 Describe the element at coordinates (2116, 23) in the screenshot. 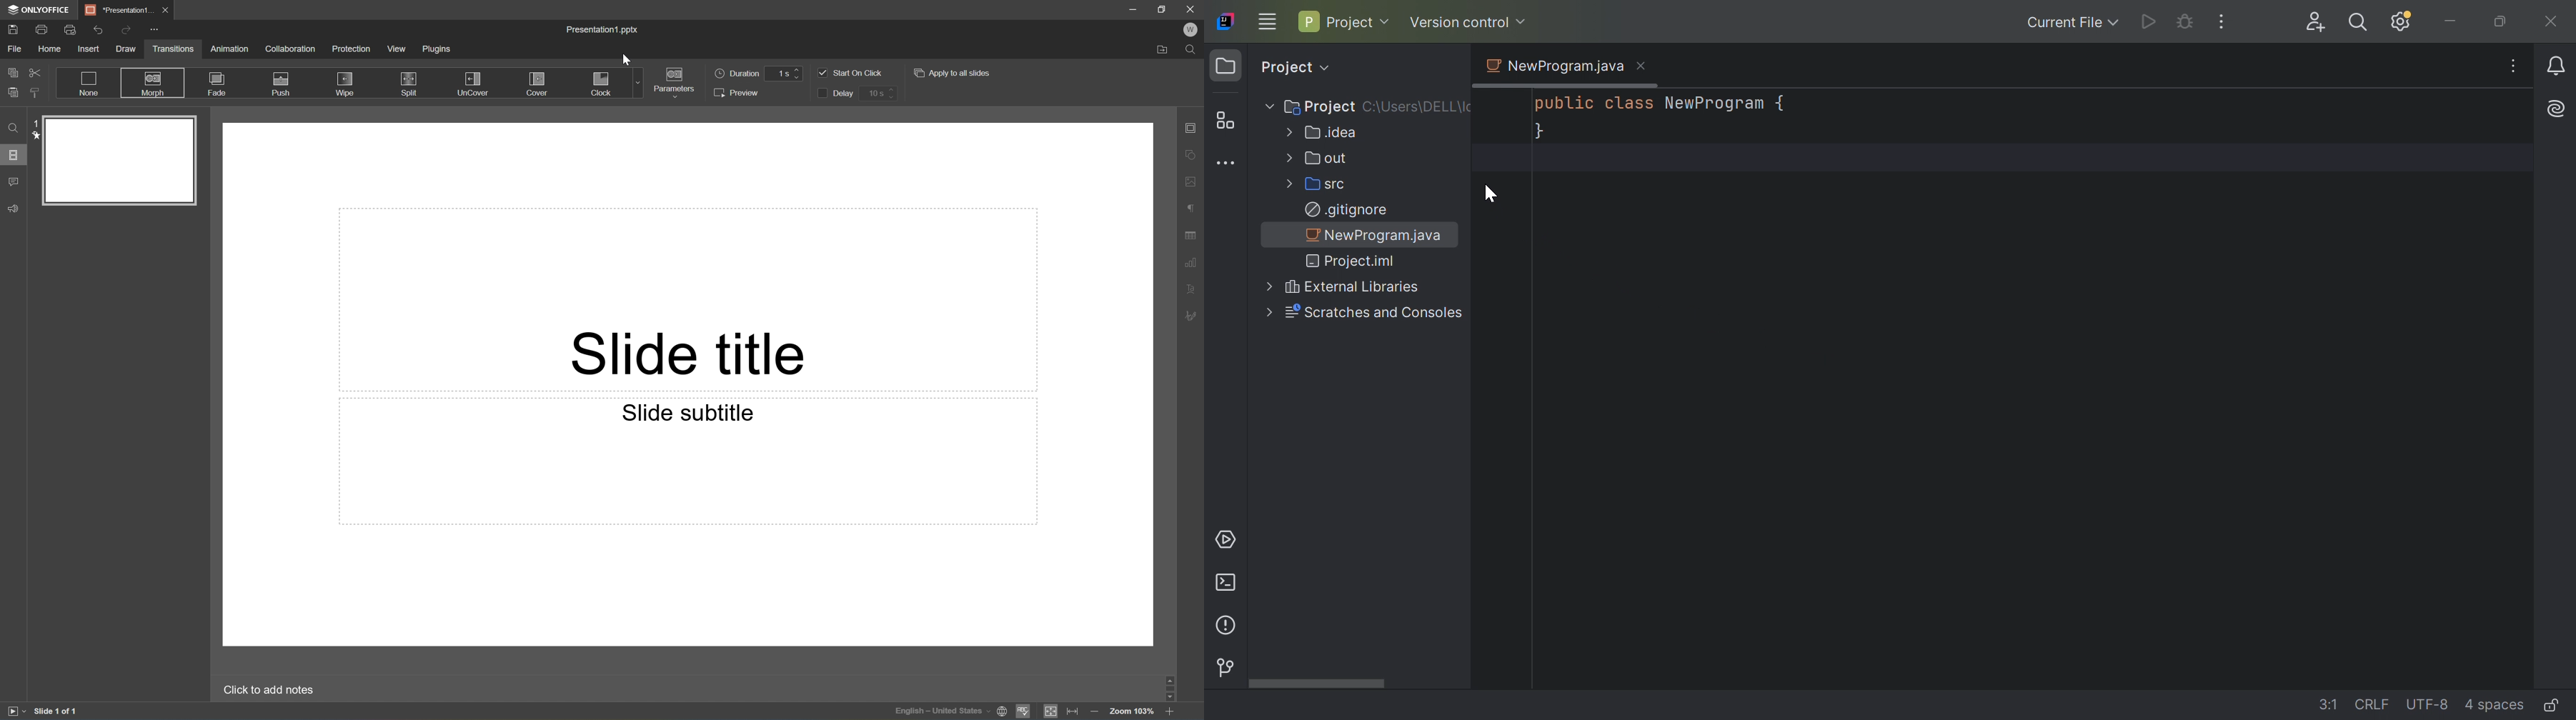

I see `Drop Down` at that location.